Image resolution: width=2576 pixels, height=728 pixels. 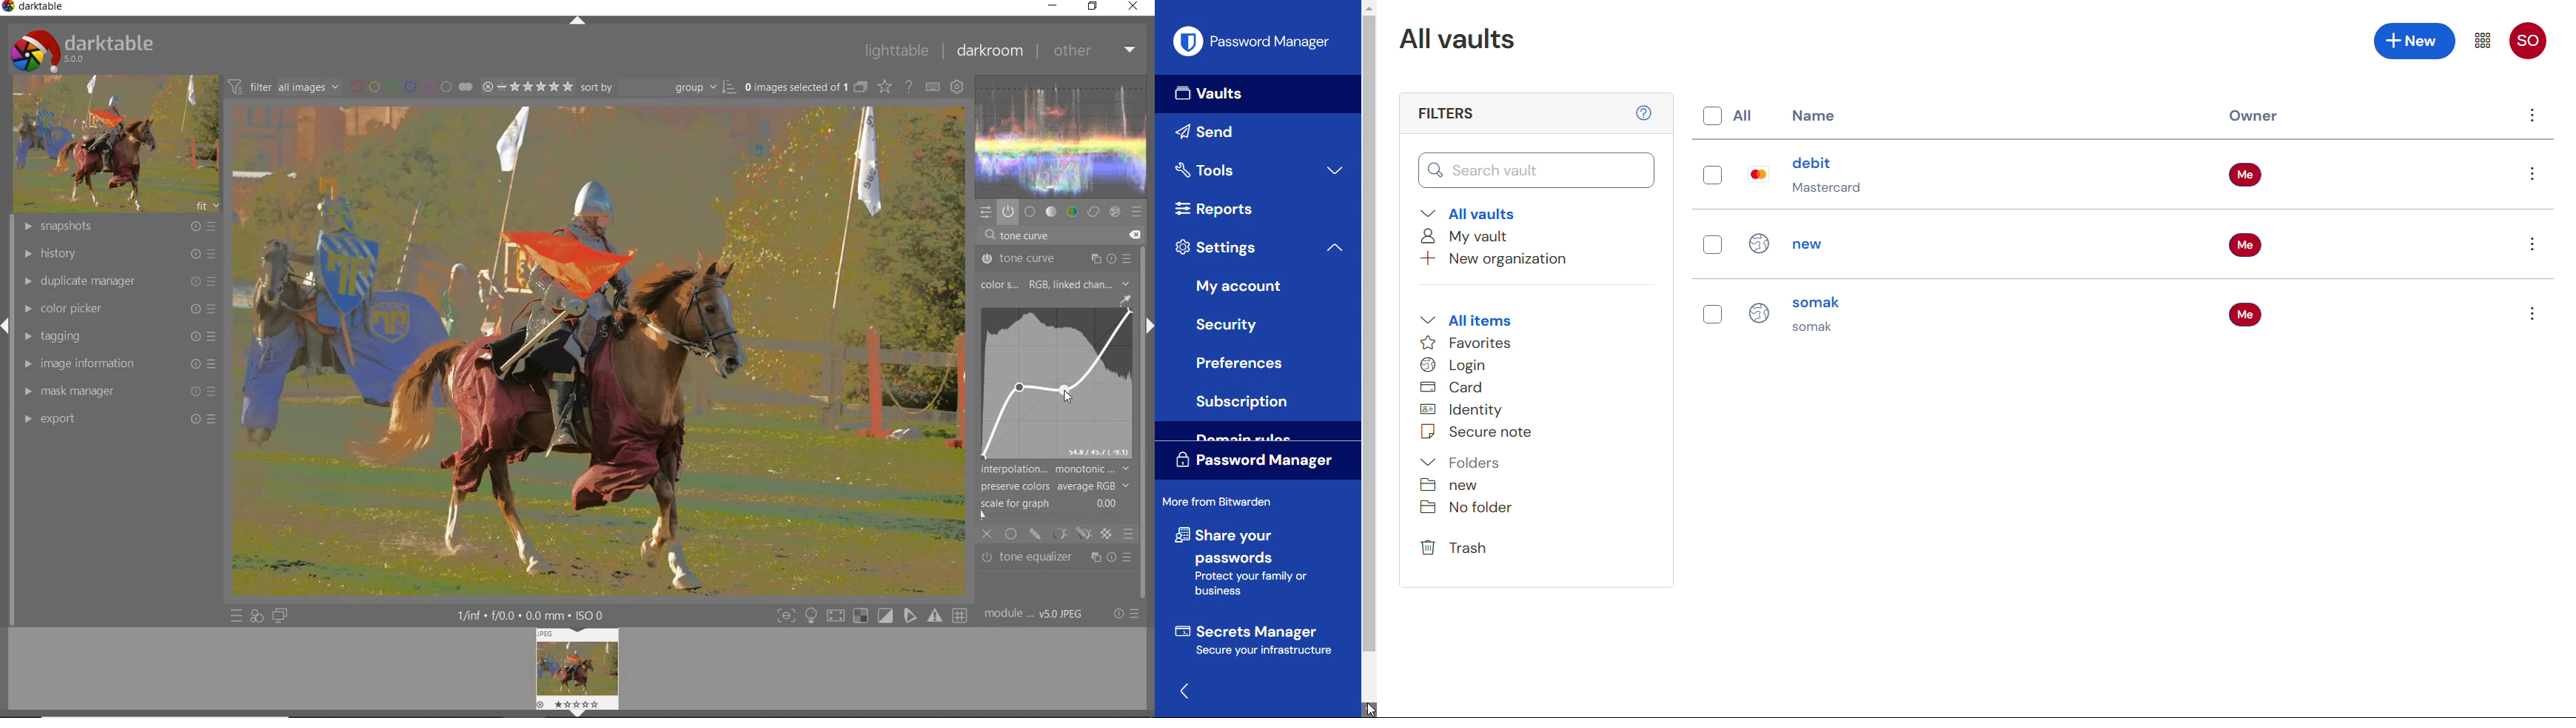 What do you see at coordinates (1038, 614) in the screenshot?
I see `module... v5.0 JPEG` at bounding box center [1038, 614].